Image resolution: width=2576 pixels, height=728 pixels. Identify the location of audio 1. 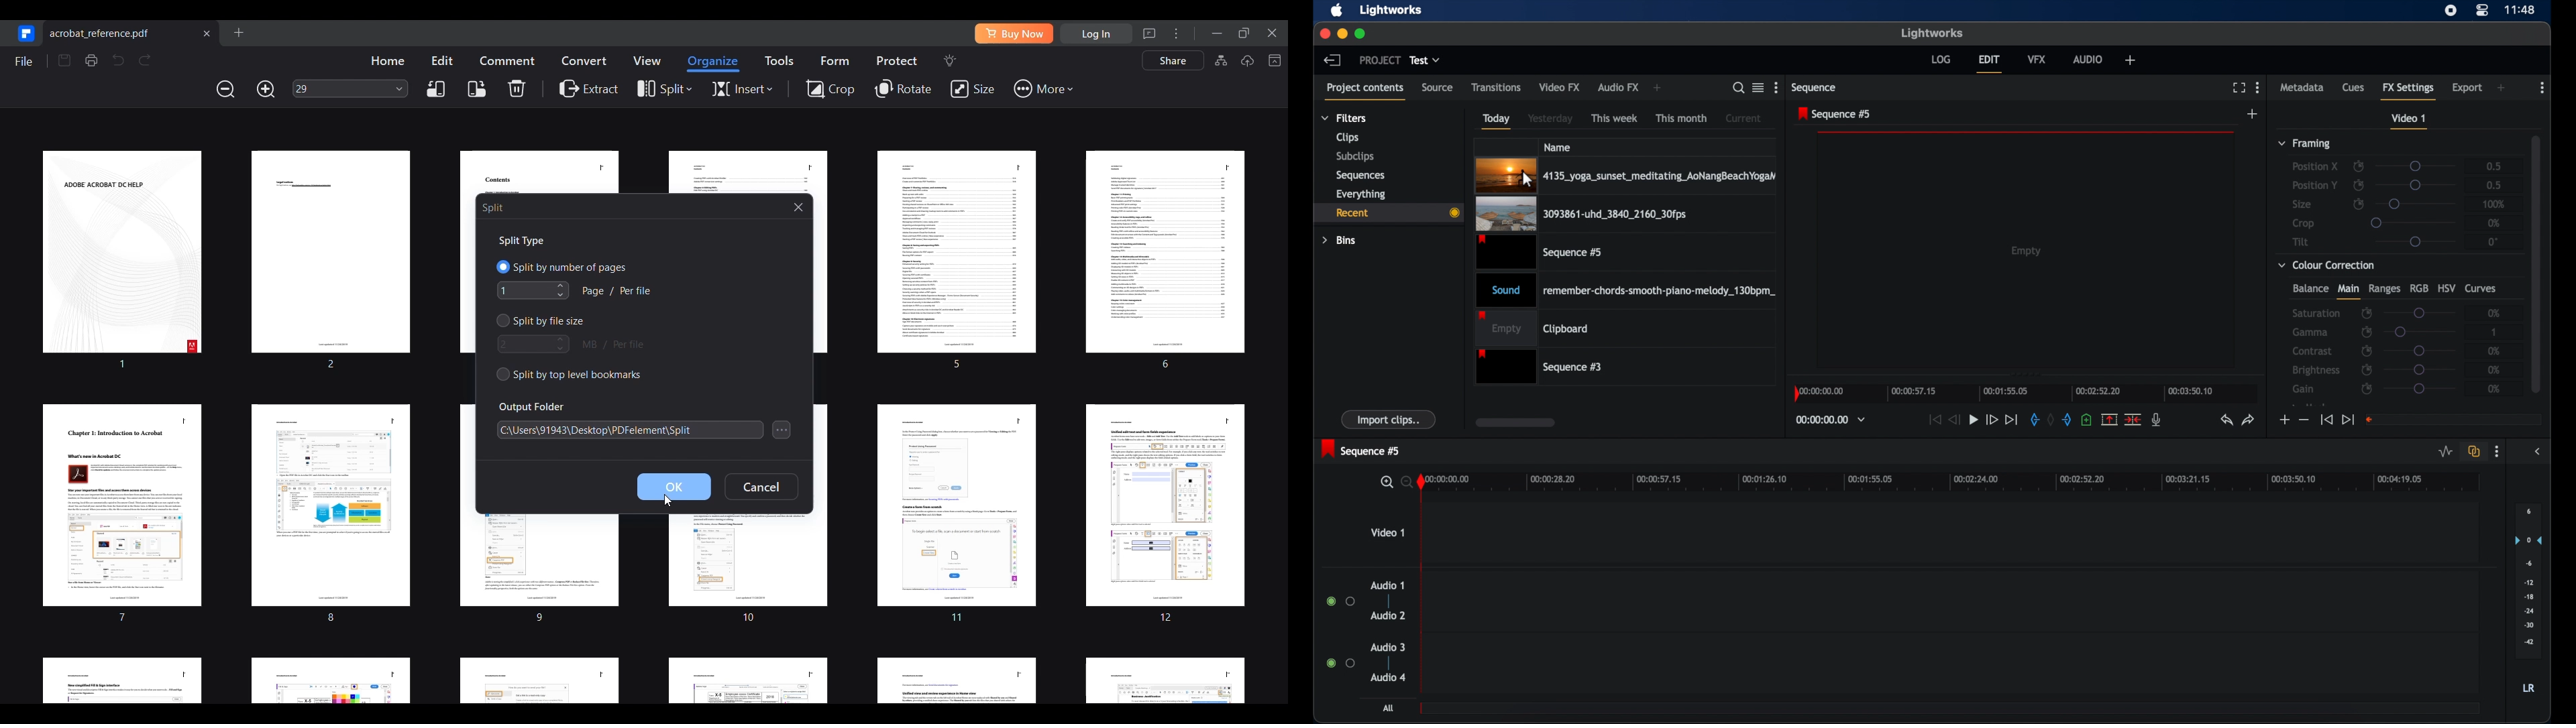
(1387, 585).